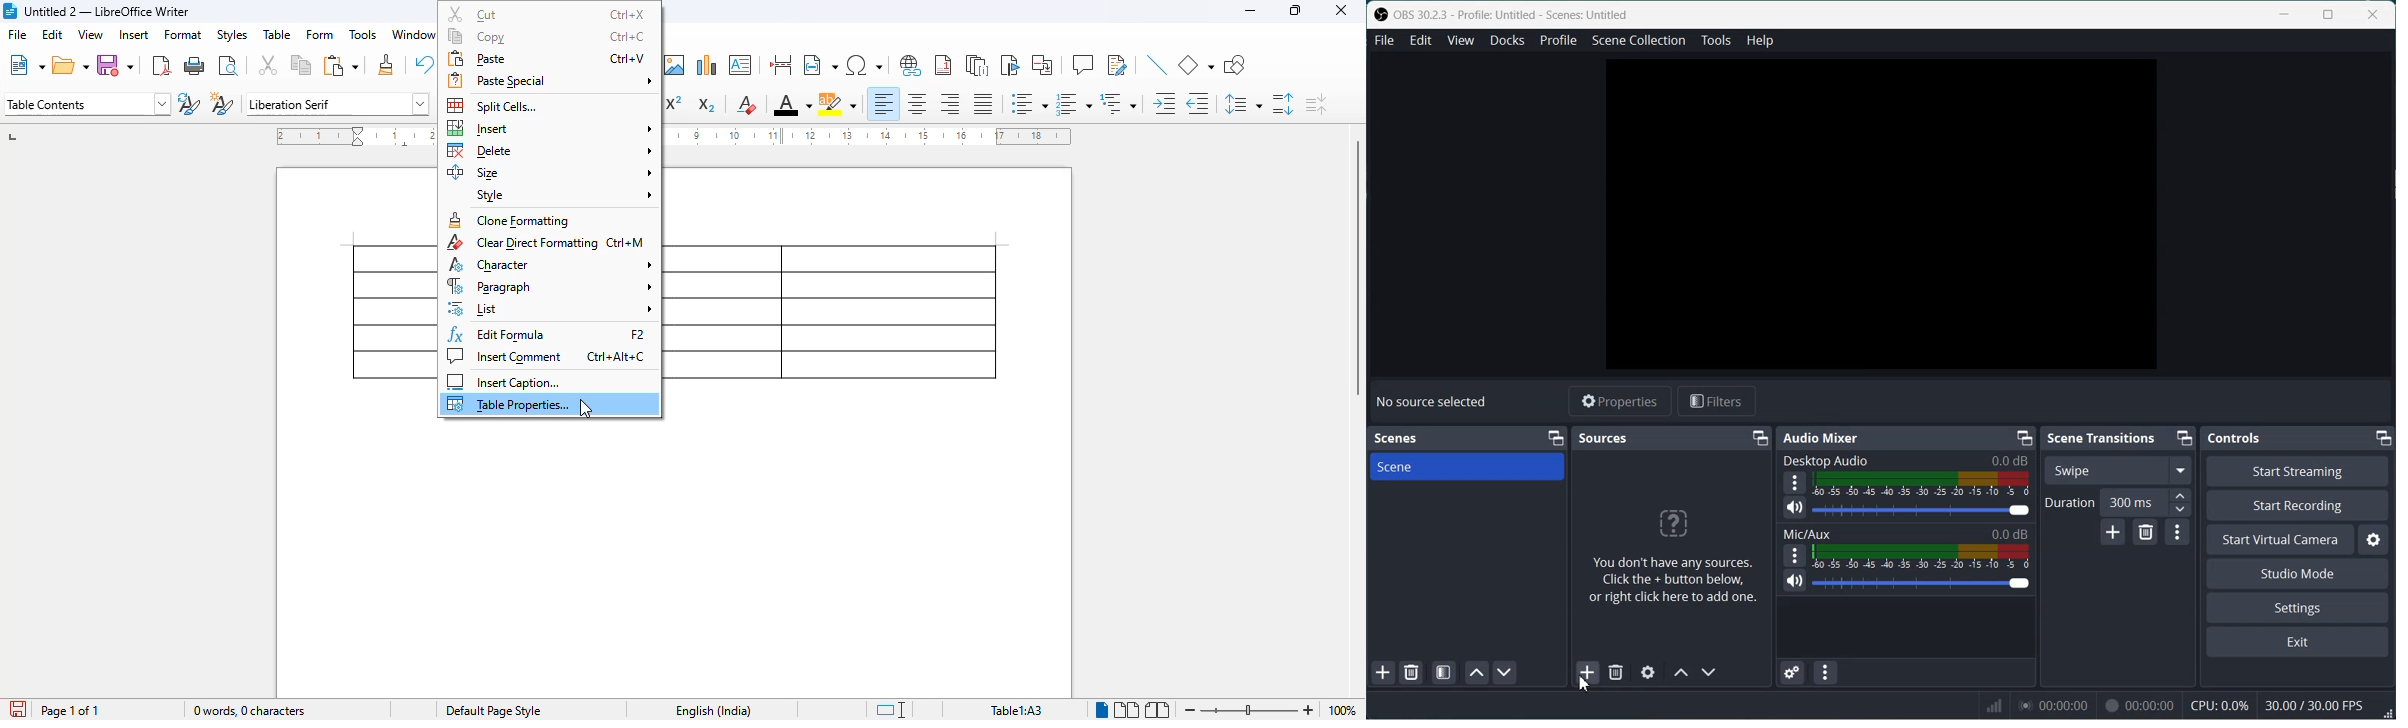 The image size is (2408, 728). Describe the element at coordinates (522, 243) in the screenshot. I see `clear direct formatting` at that location.